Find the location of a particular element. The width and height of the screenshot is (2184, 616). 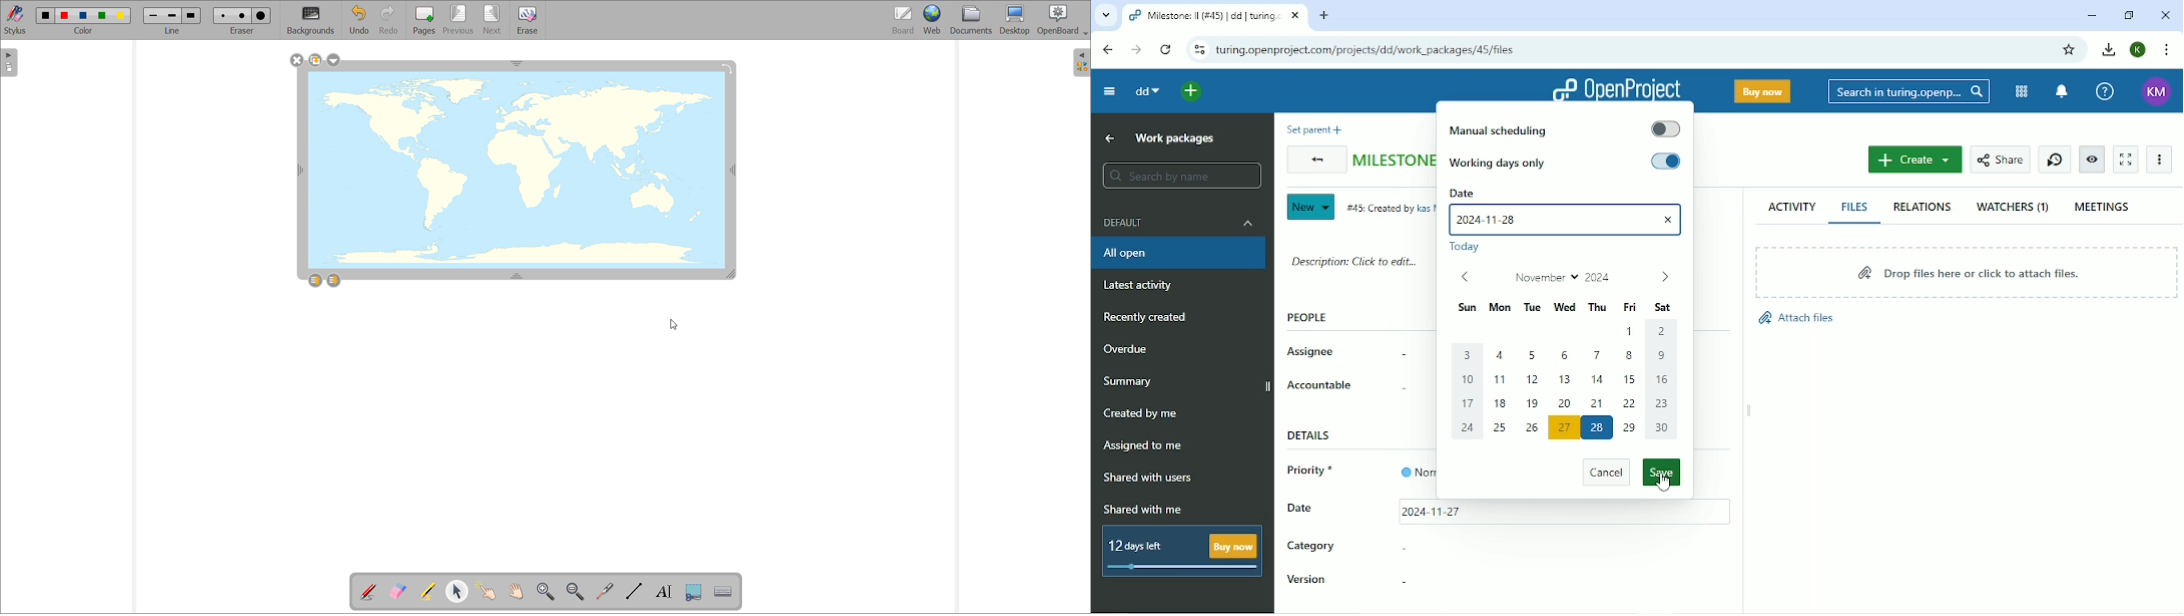

Cancel is located at coordinates (1605, 474).